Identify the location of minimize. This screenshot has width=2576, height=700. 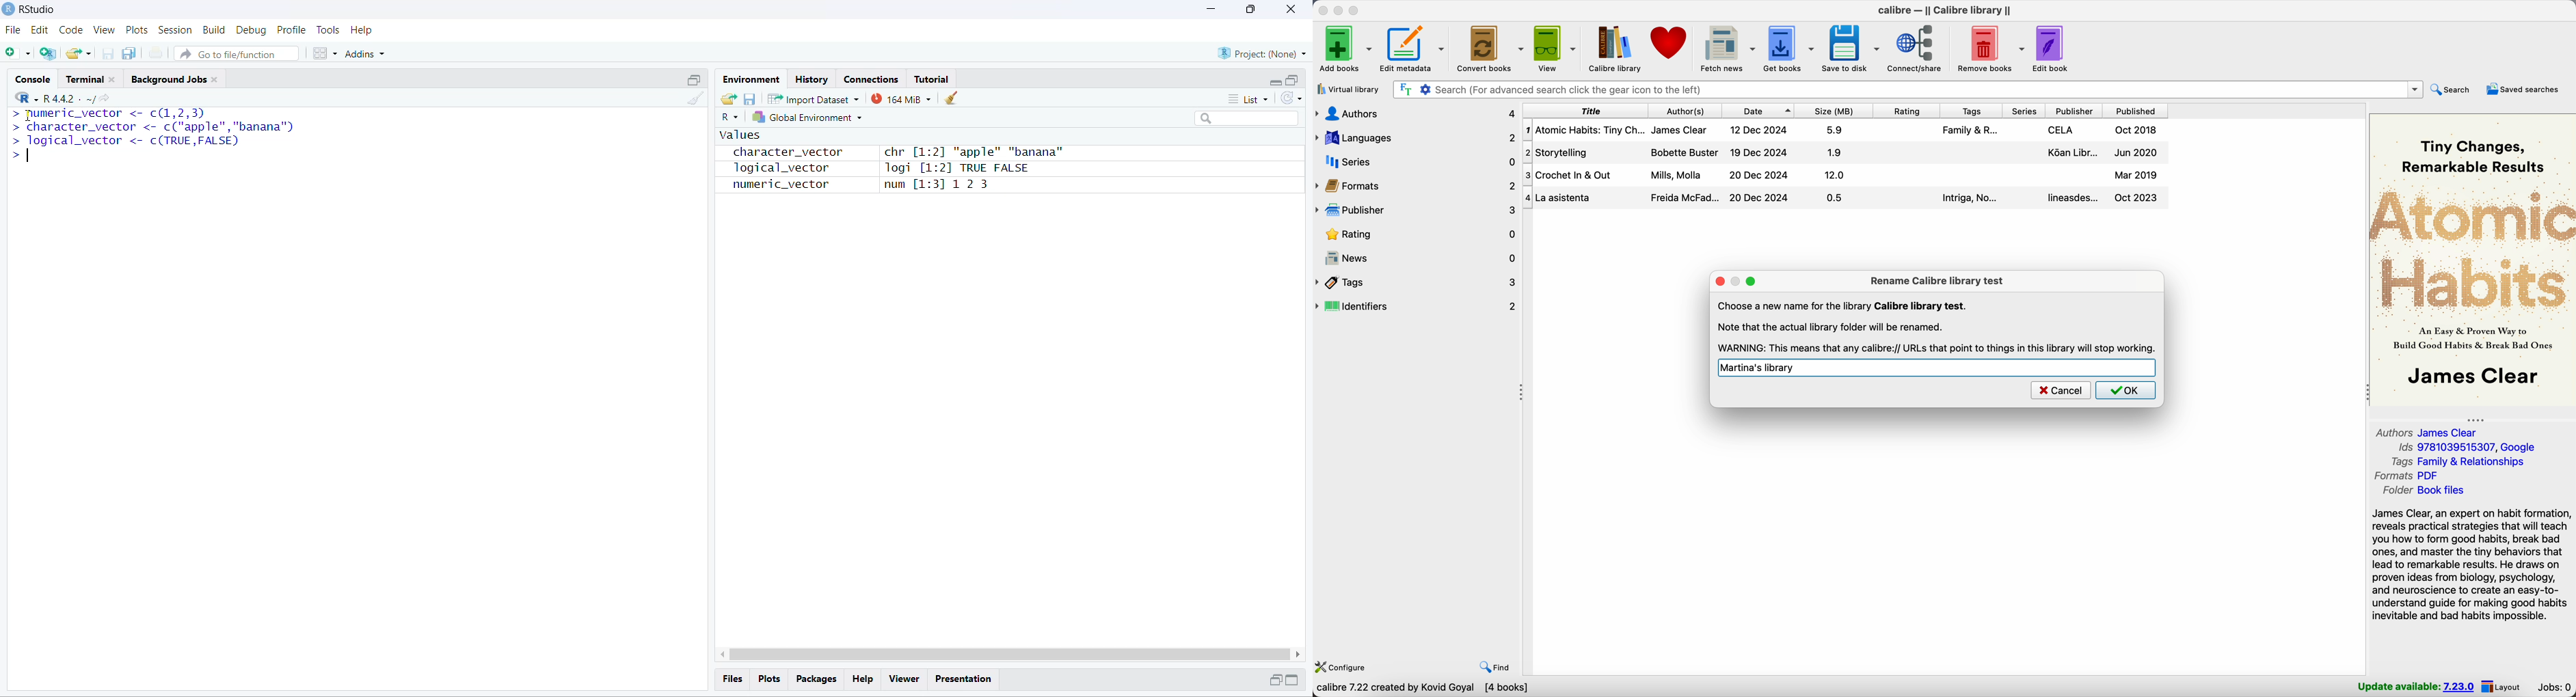
(1208, 9).